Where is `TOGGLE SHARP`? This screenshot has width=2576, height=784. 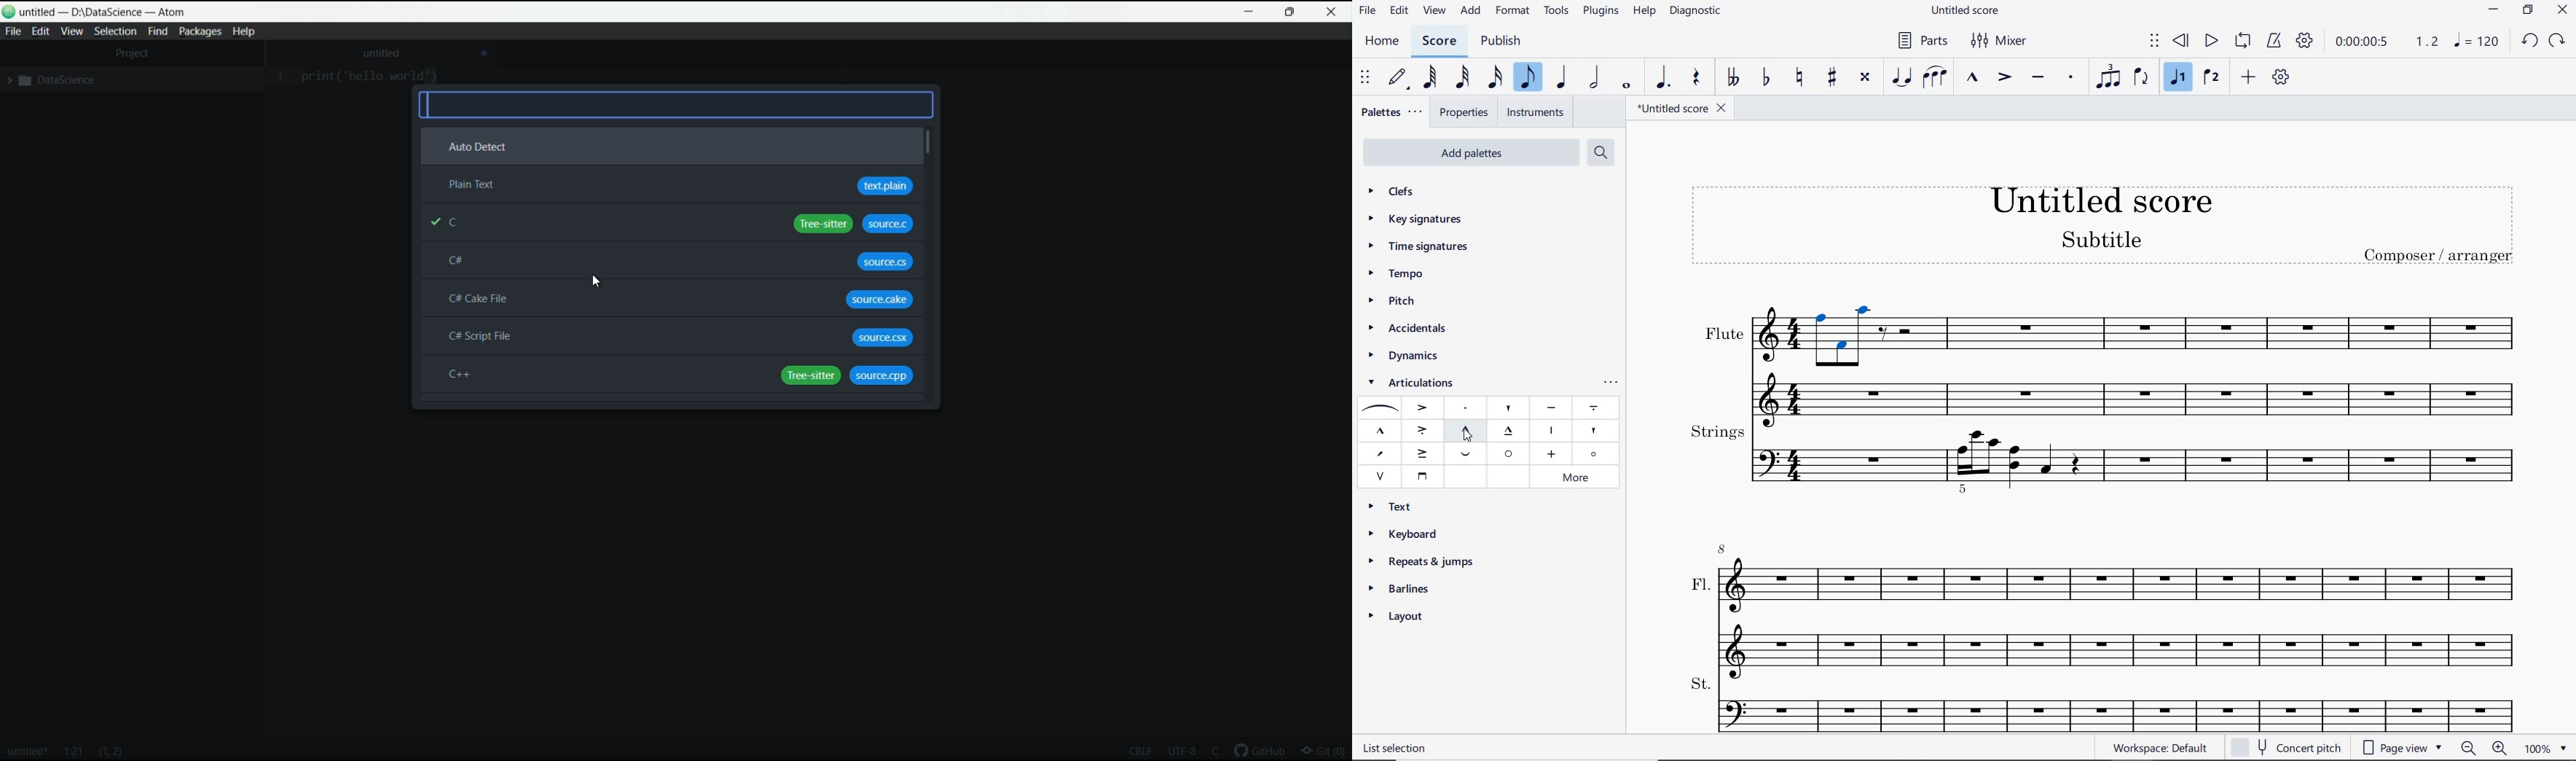 TOGGLE SHARP is located at coordinates (1832, 77).